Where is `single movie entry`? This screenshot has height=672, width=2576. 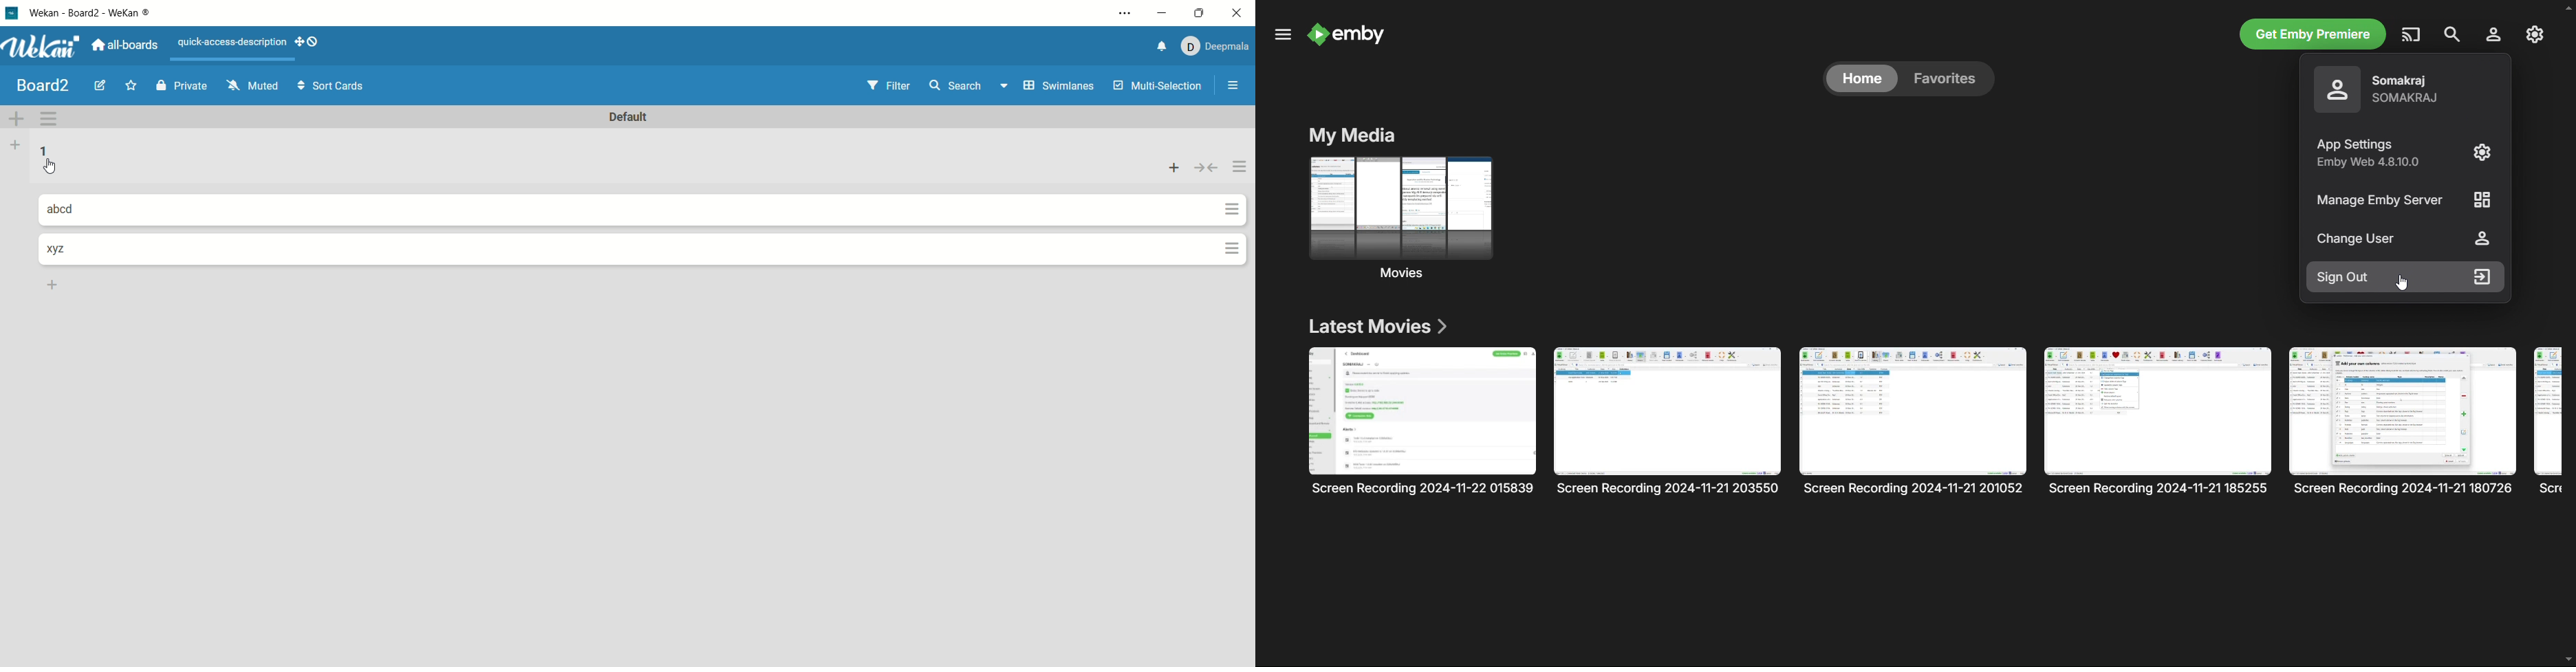 single movie entry is located at coordinates (1422, 421).